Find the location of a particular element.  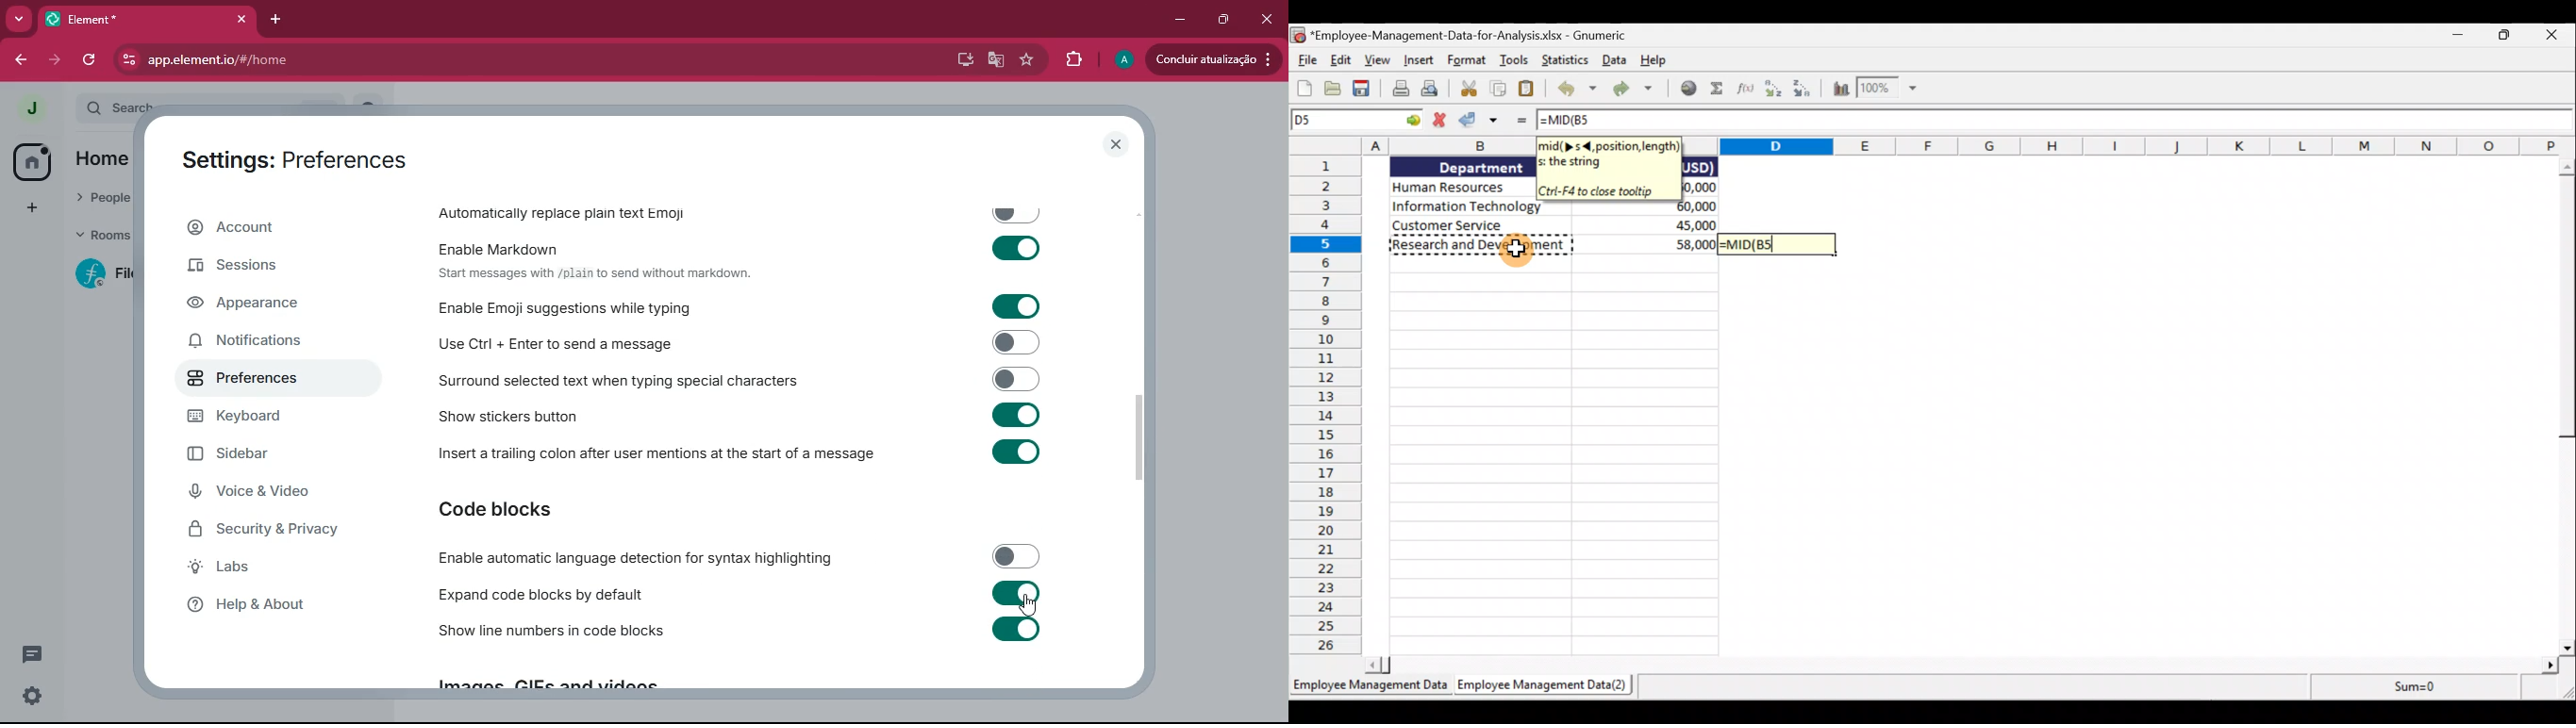

Insert chart is located at coordinates (1842, 90).